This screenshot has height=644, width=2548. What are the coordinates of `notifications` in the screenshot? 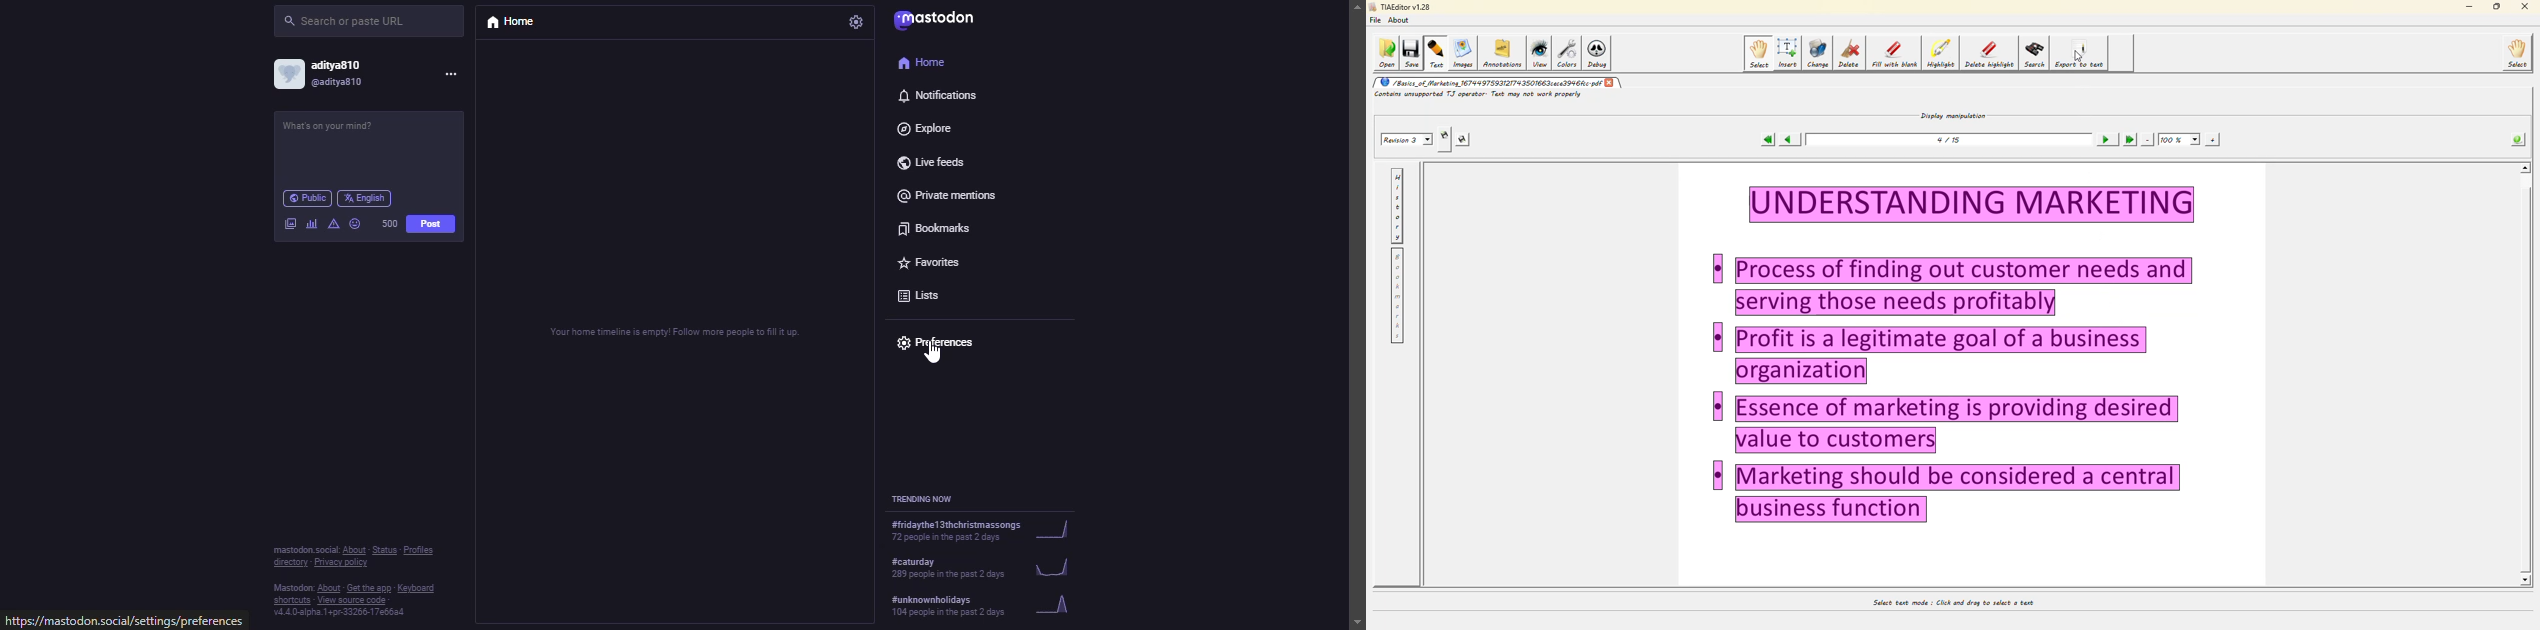 It's located at (938, 99).